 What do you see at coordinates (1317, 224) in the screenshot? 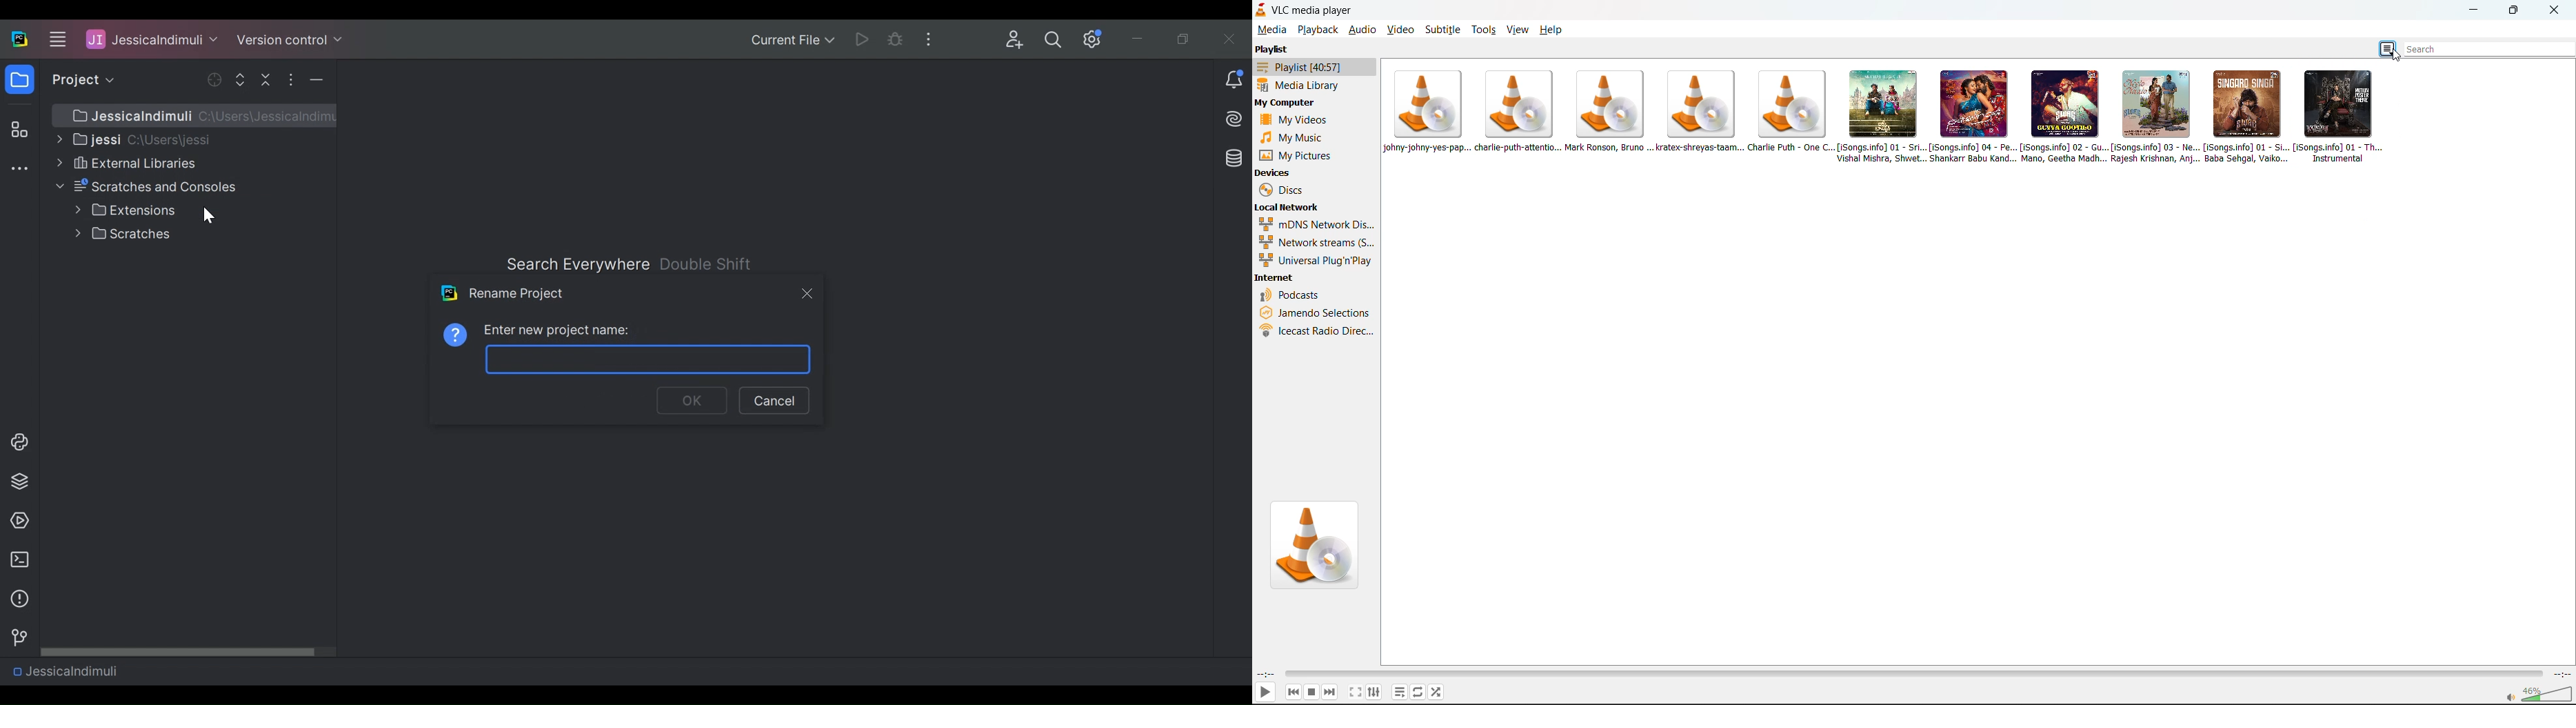
I see `mdns network` at bounding box center [1317, 224].